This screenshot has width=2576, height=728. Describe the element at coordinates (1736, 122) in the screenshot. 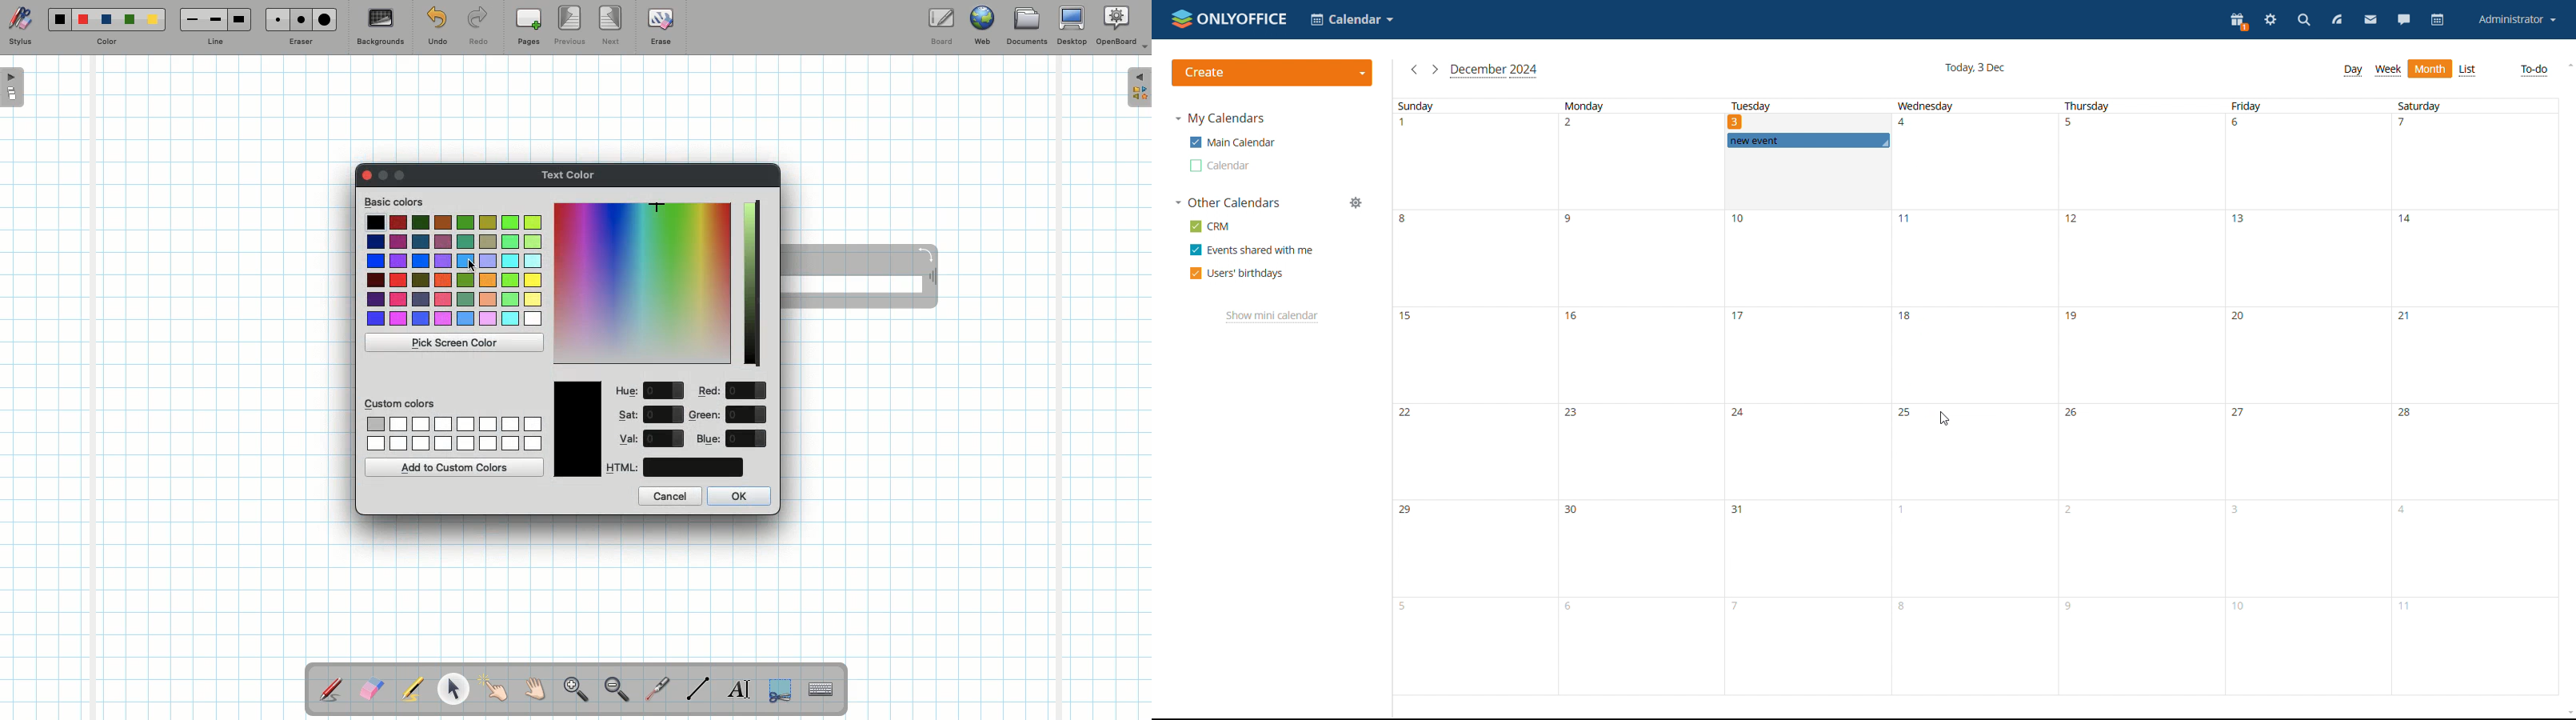

I see `date` at that location.